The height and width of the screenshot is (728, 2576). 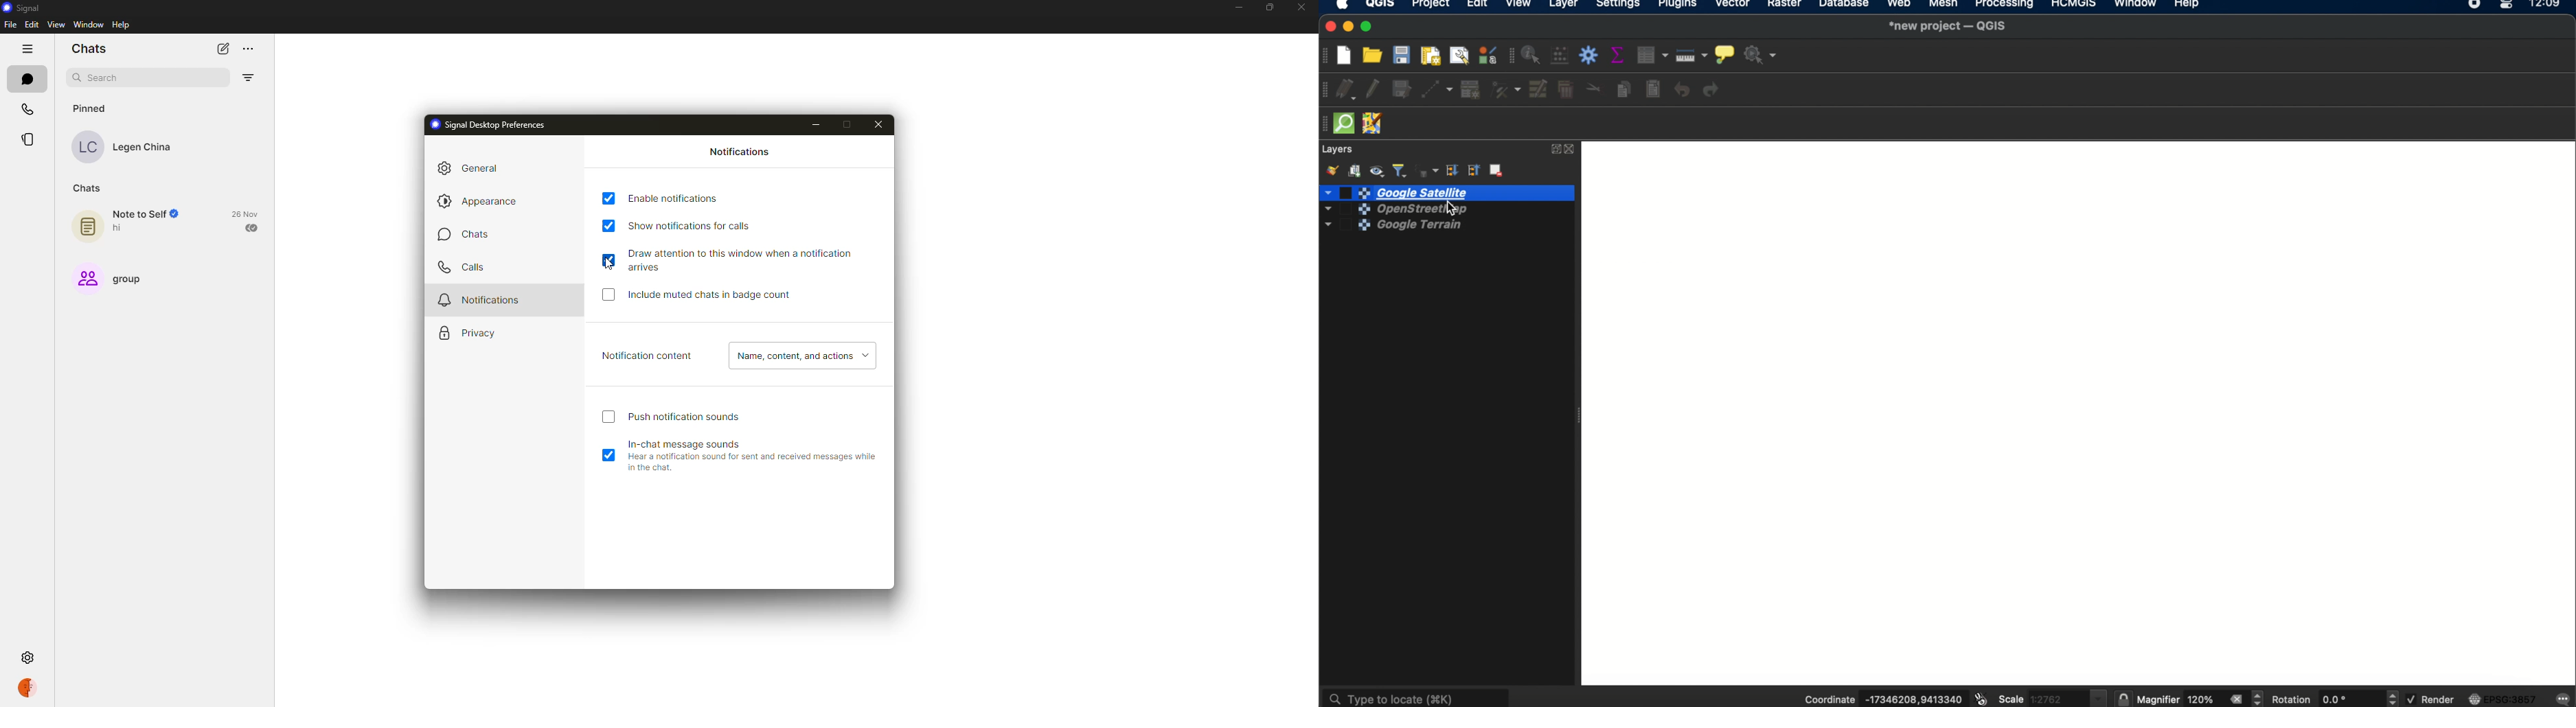 I want to click on toggle extents and mouse position display, so click(x=1979, y=699).